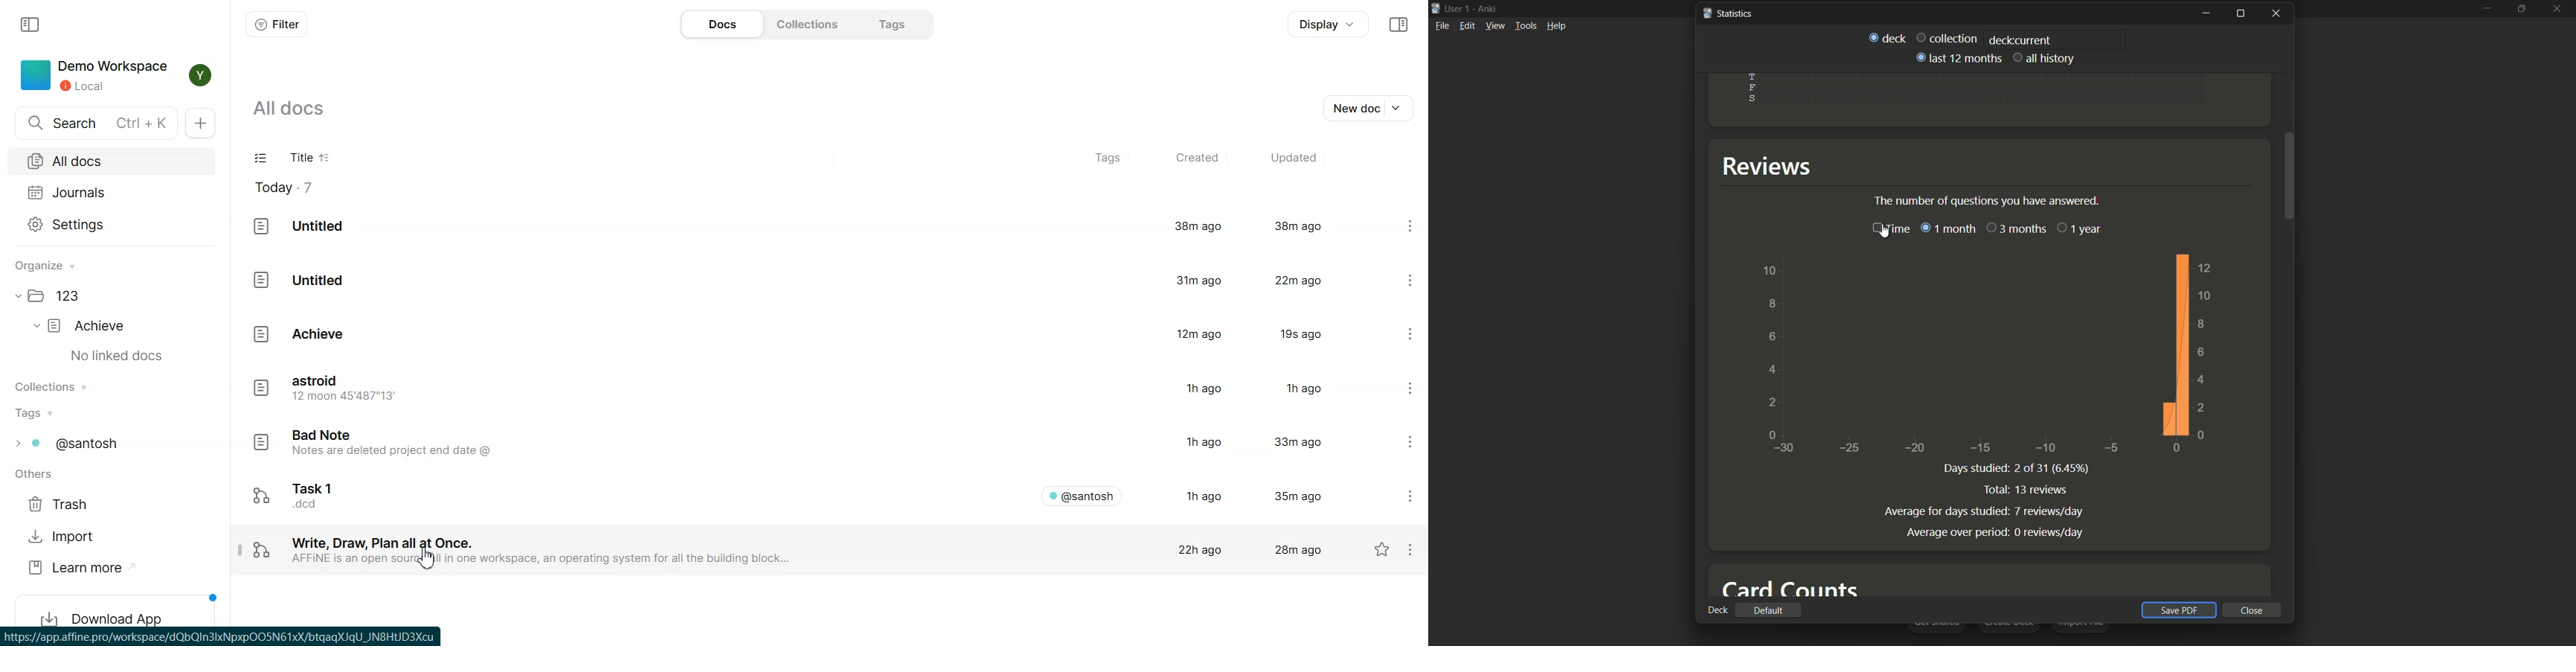  What do you see at coordinates (1772, 166) in the screenshot?
I see `reviews` at bounding box center [1772, 166].